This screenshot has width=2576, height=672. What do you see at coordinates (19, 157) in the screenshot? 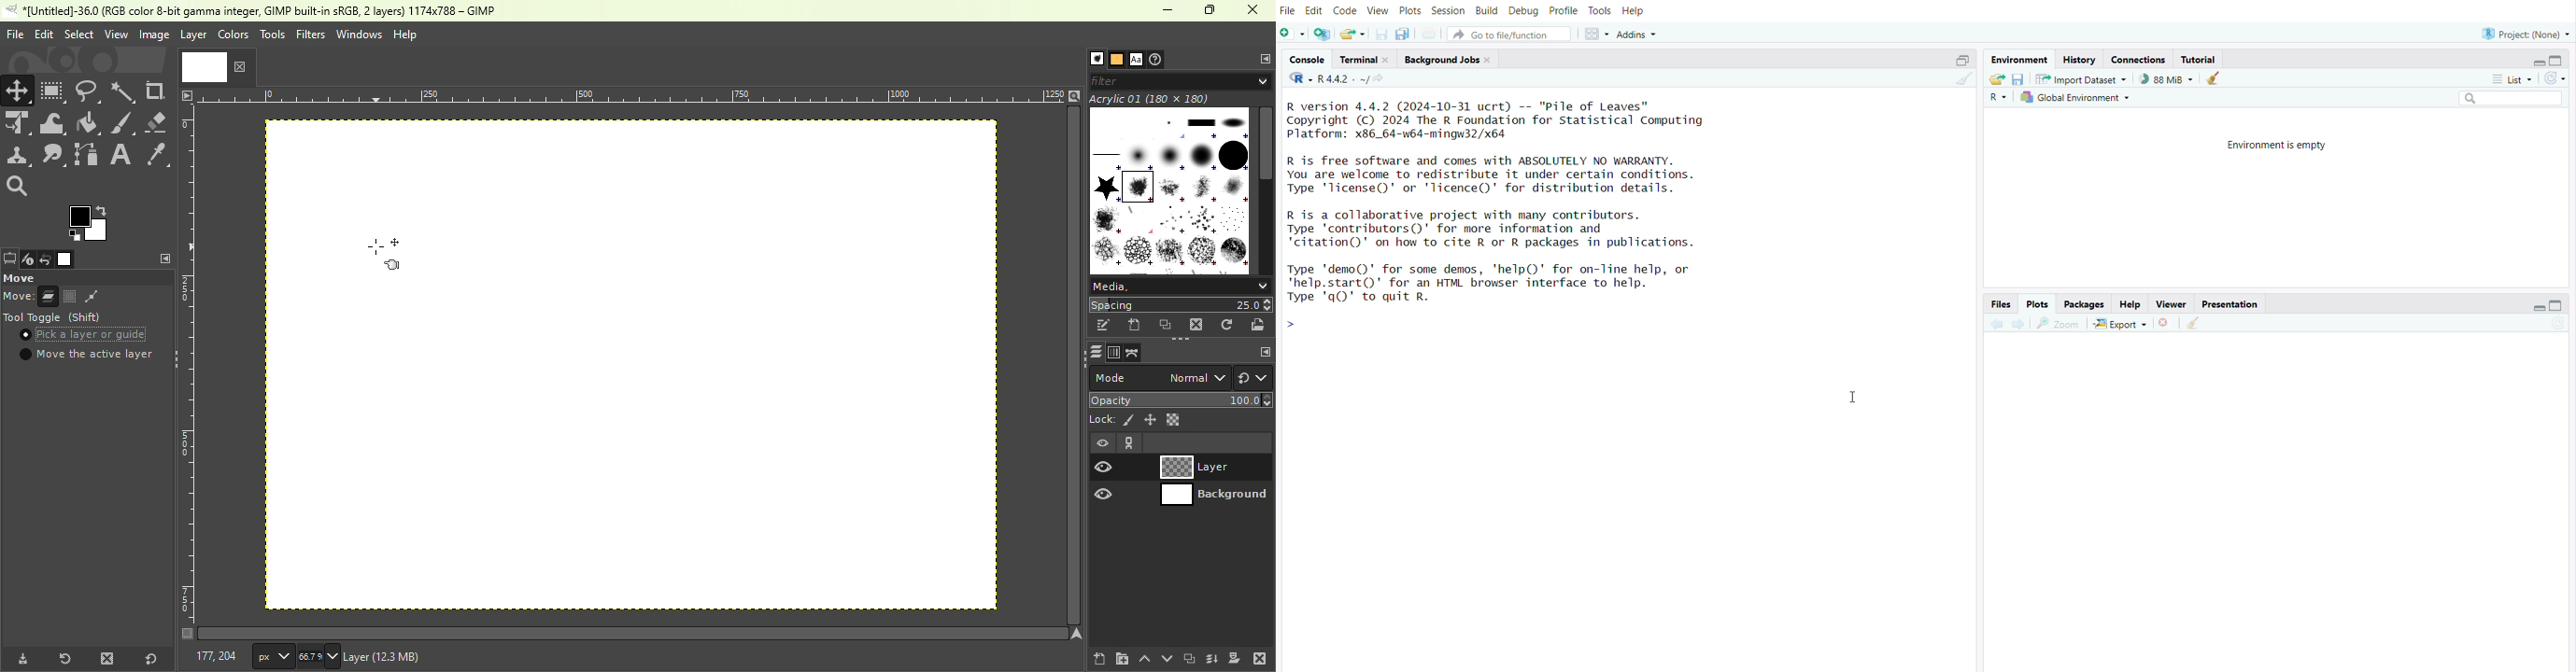
I see `Clone tool` at bounding box center [19, 157].